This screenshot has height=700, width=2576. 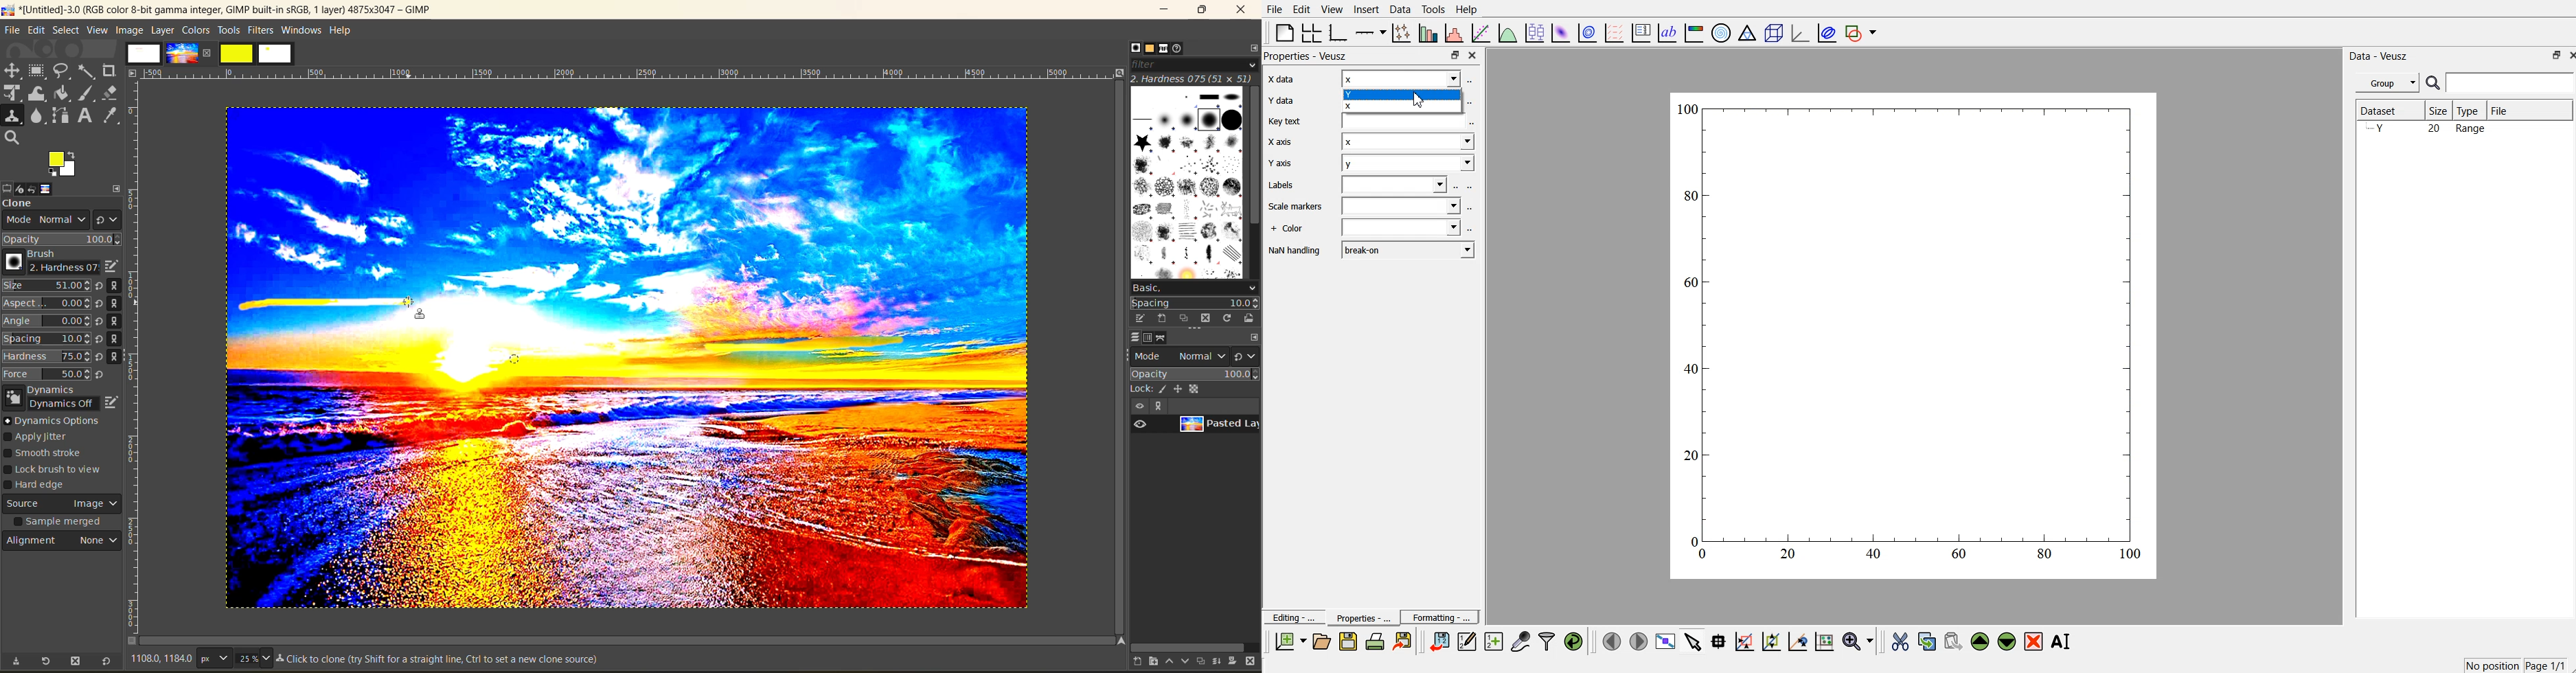 I want to click on [Hardness 75.0, so click(x=46, y=355).